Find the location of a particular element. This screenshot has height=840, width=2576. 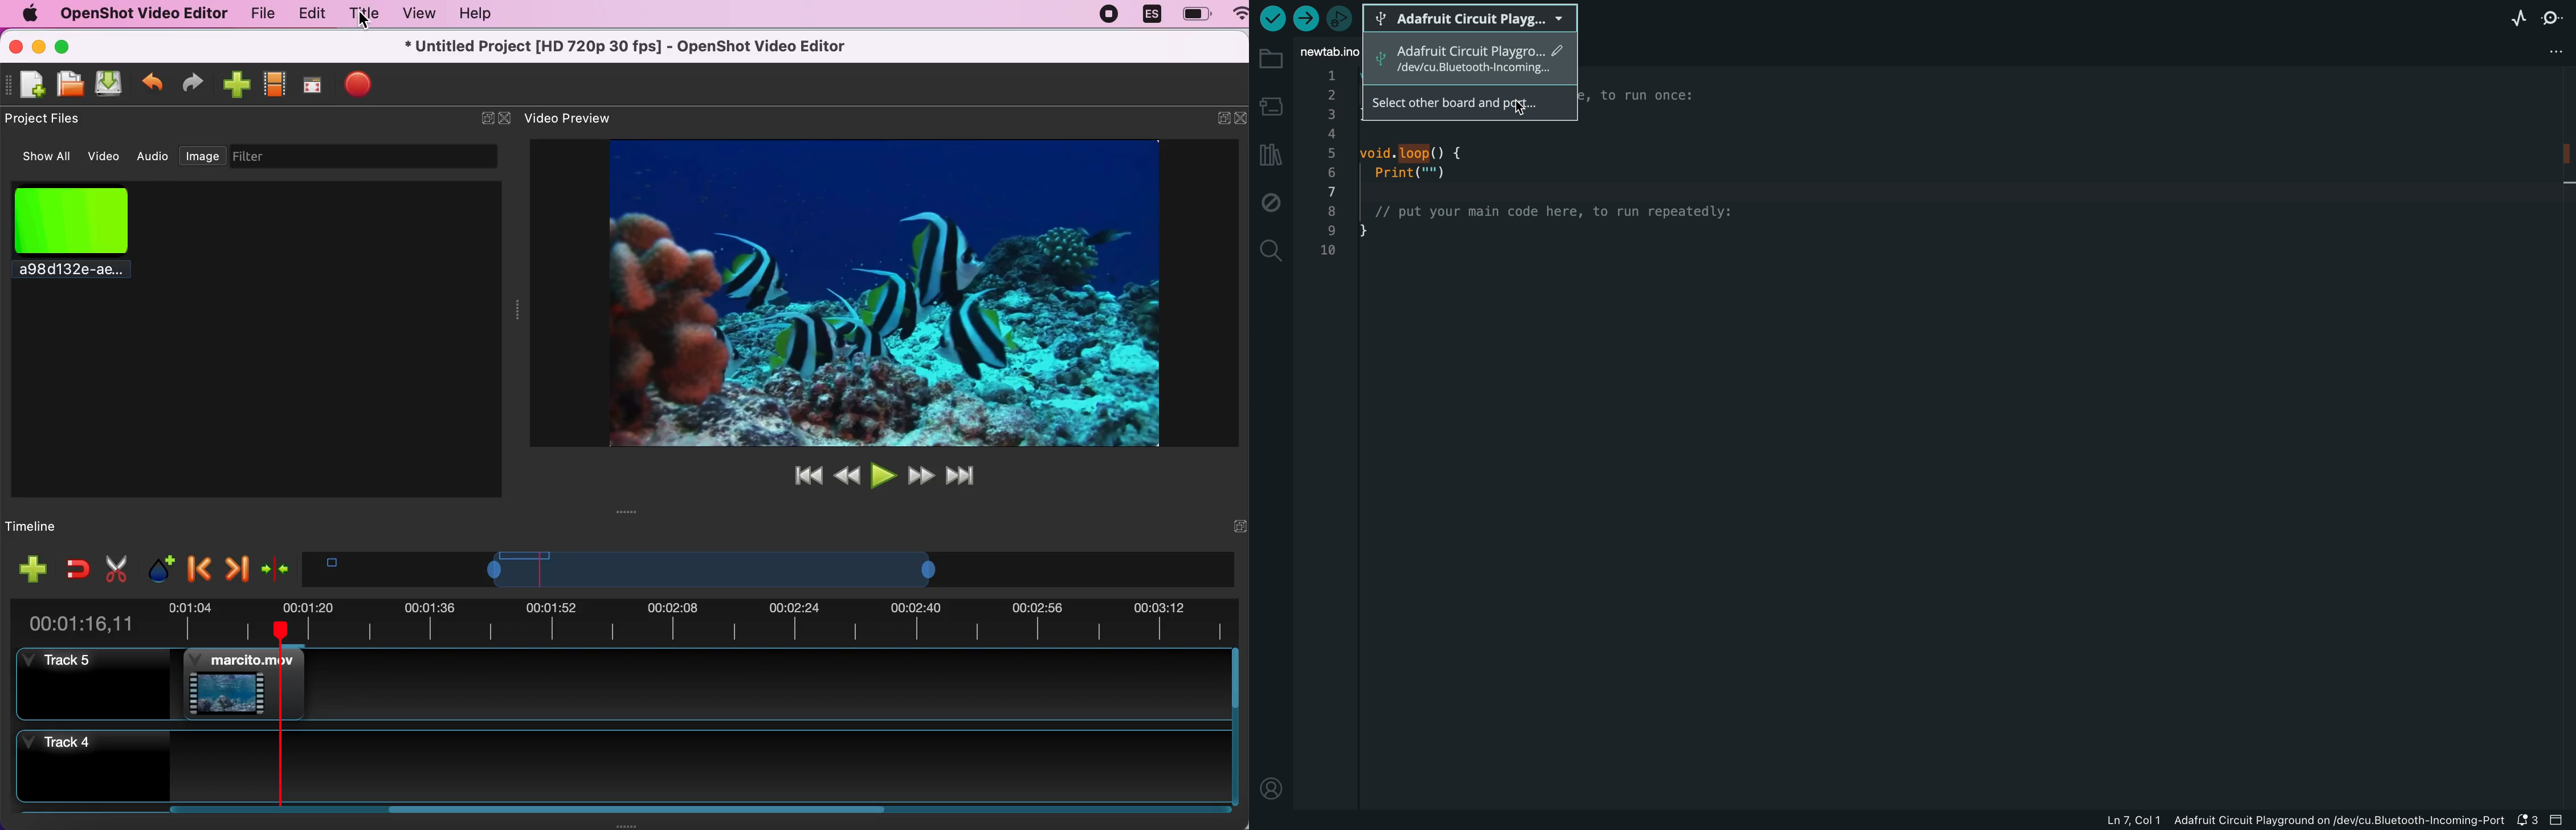

file is located at coordinates (256, 13).